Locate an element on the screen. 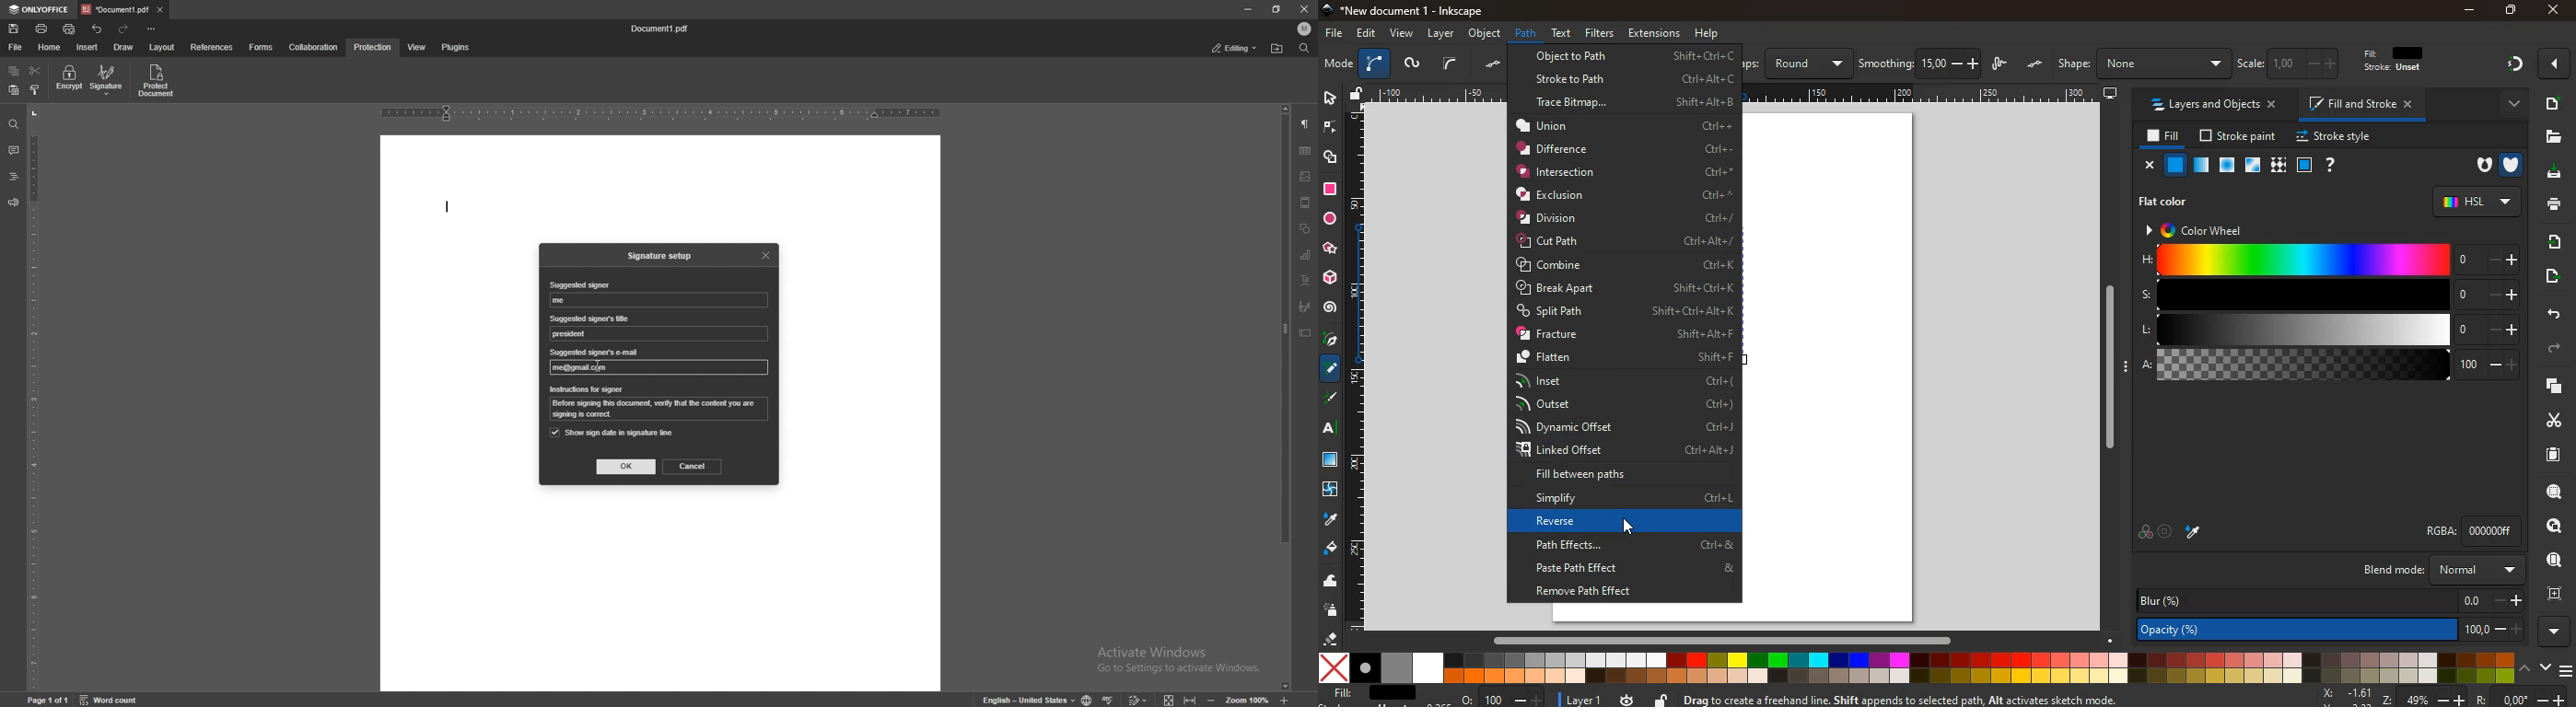 The image size is (2576, 728). zoom is located at coordinates (2442, 697).